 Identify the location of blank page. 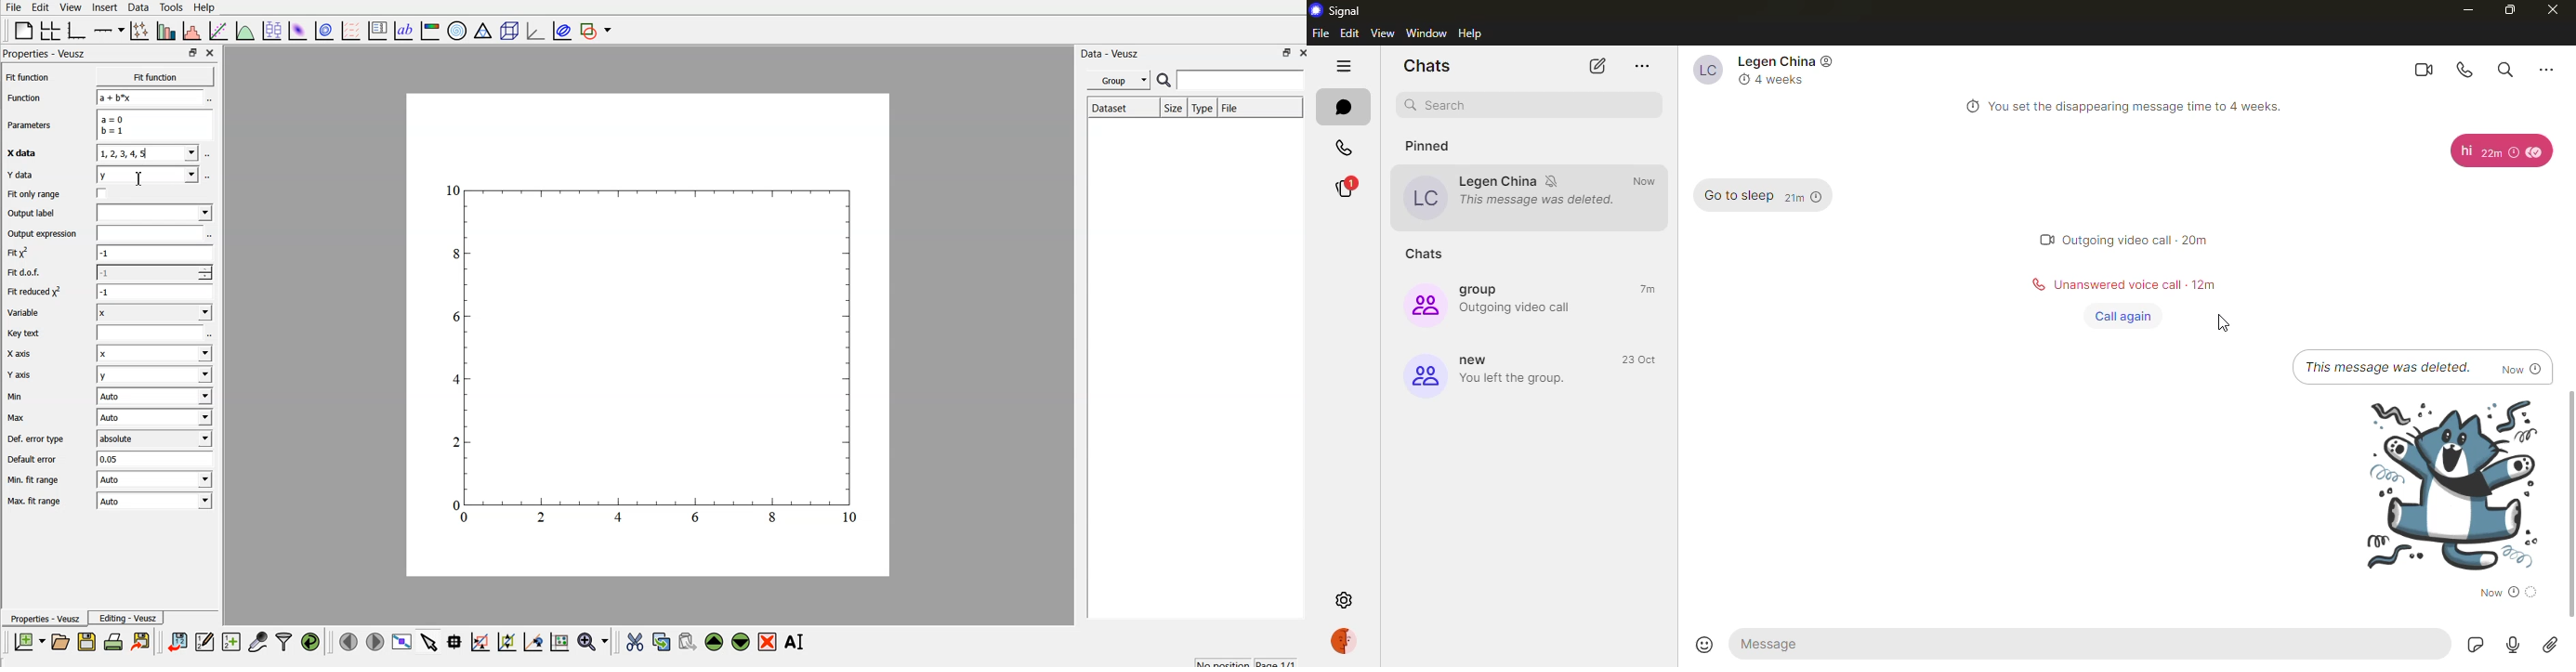
(23, 29).